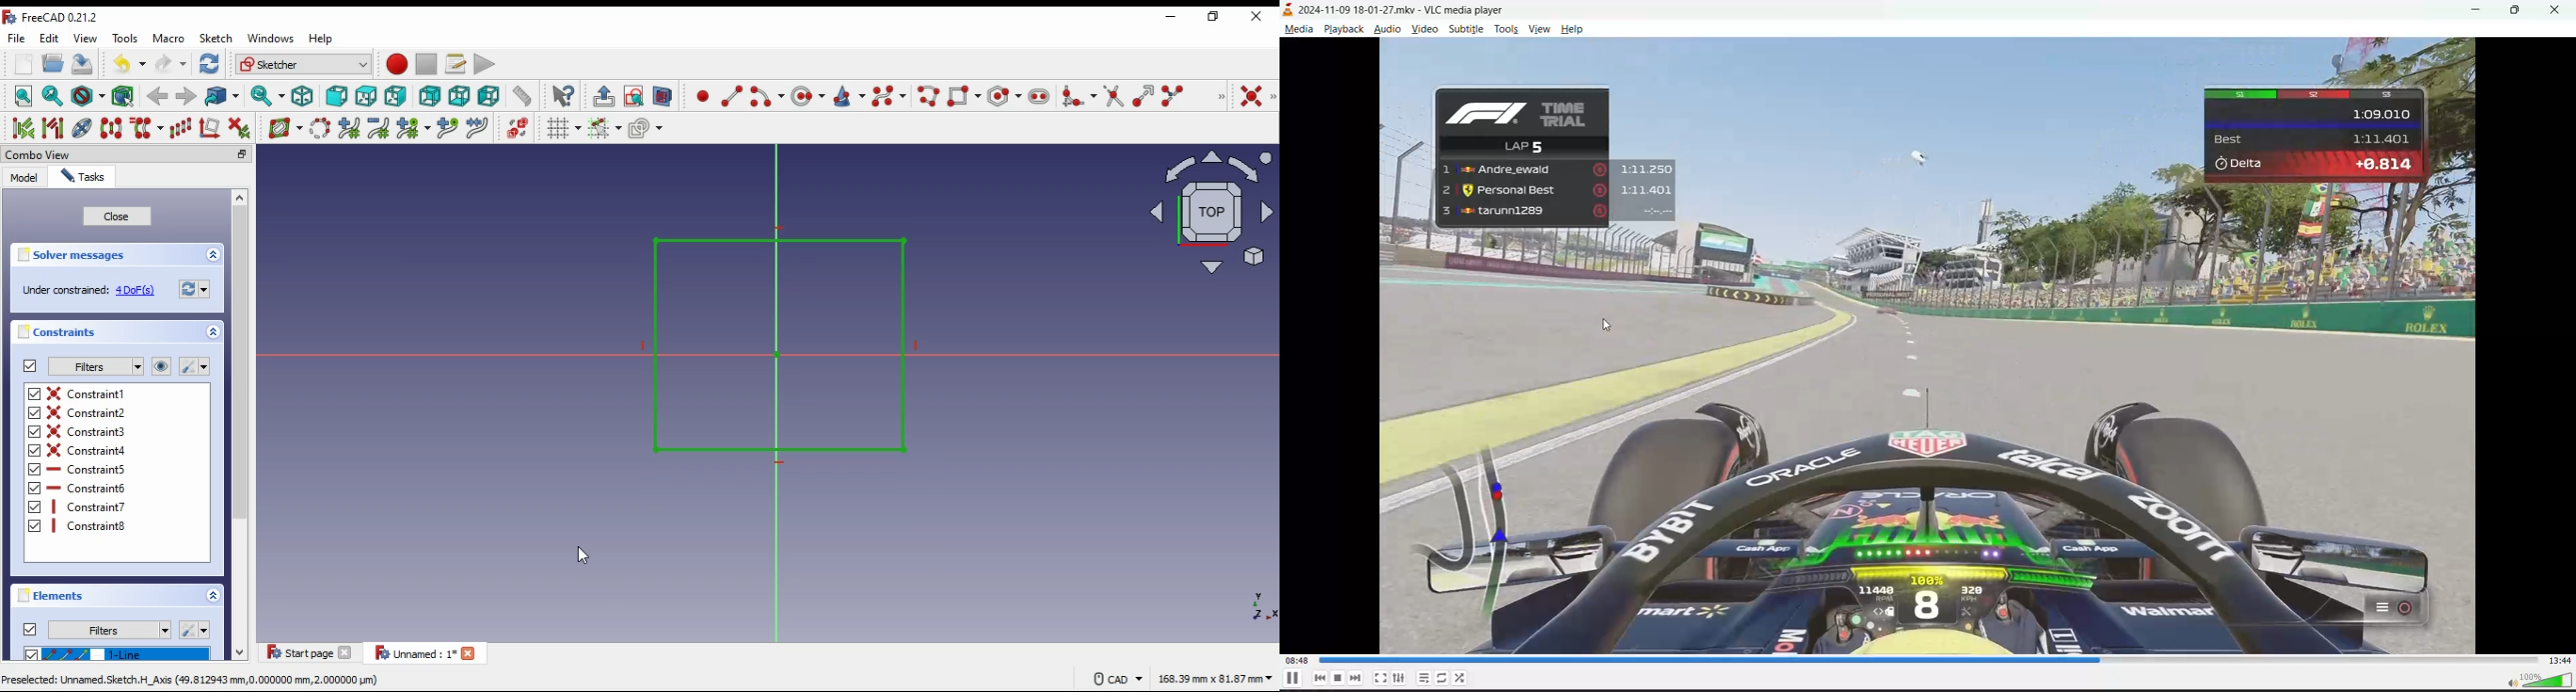 The height and width of the screenshot is (700, 2576). Describe the element at coordinates (33, 460) in the screenshot. I see `checkbox` at that location.